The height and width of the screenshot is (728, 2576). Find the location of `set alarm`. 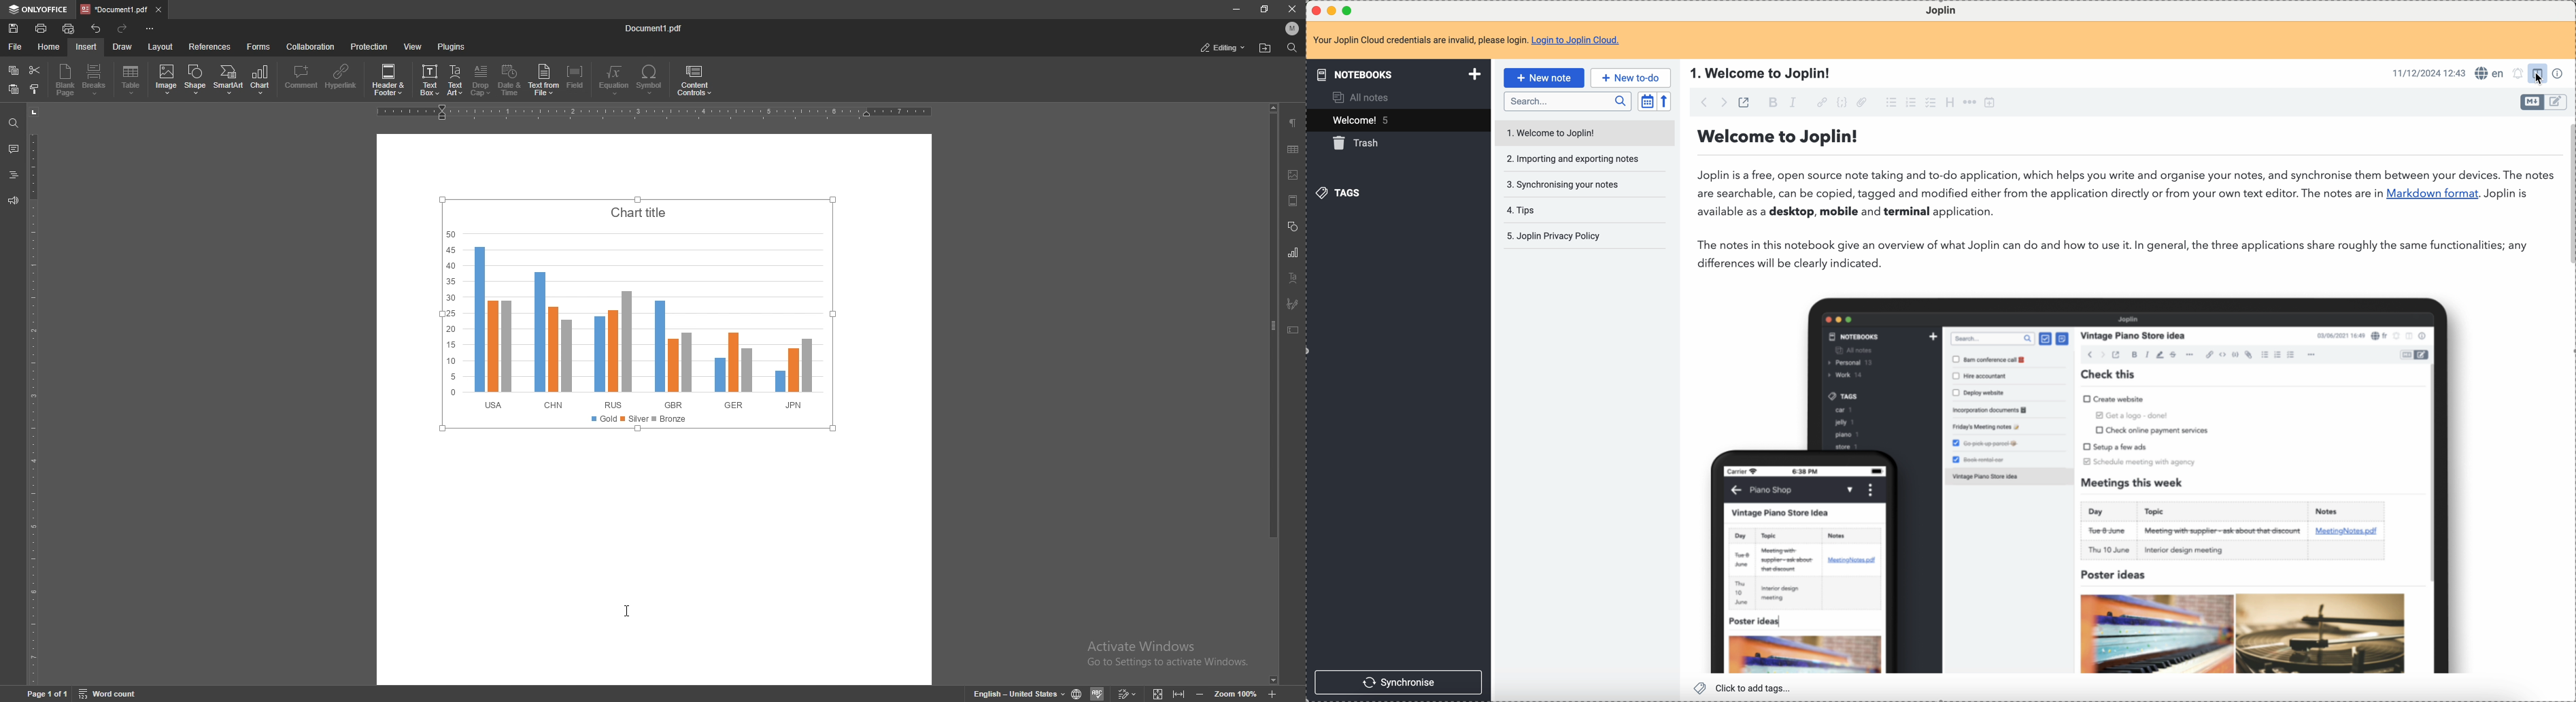

set alarm is located at coordinates (2516, 74).